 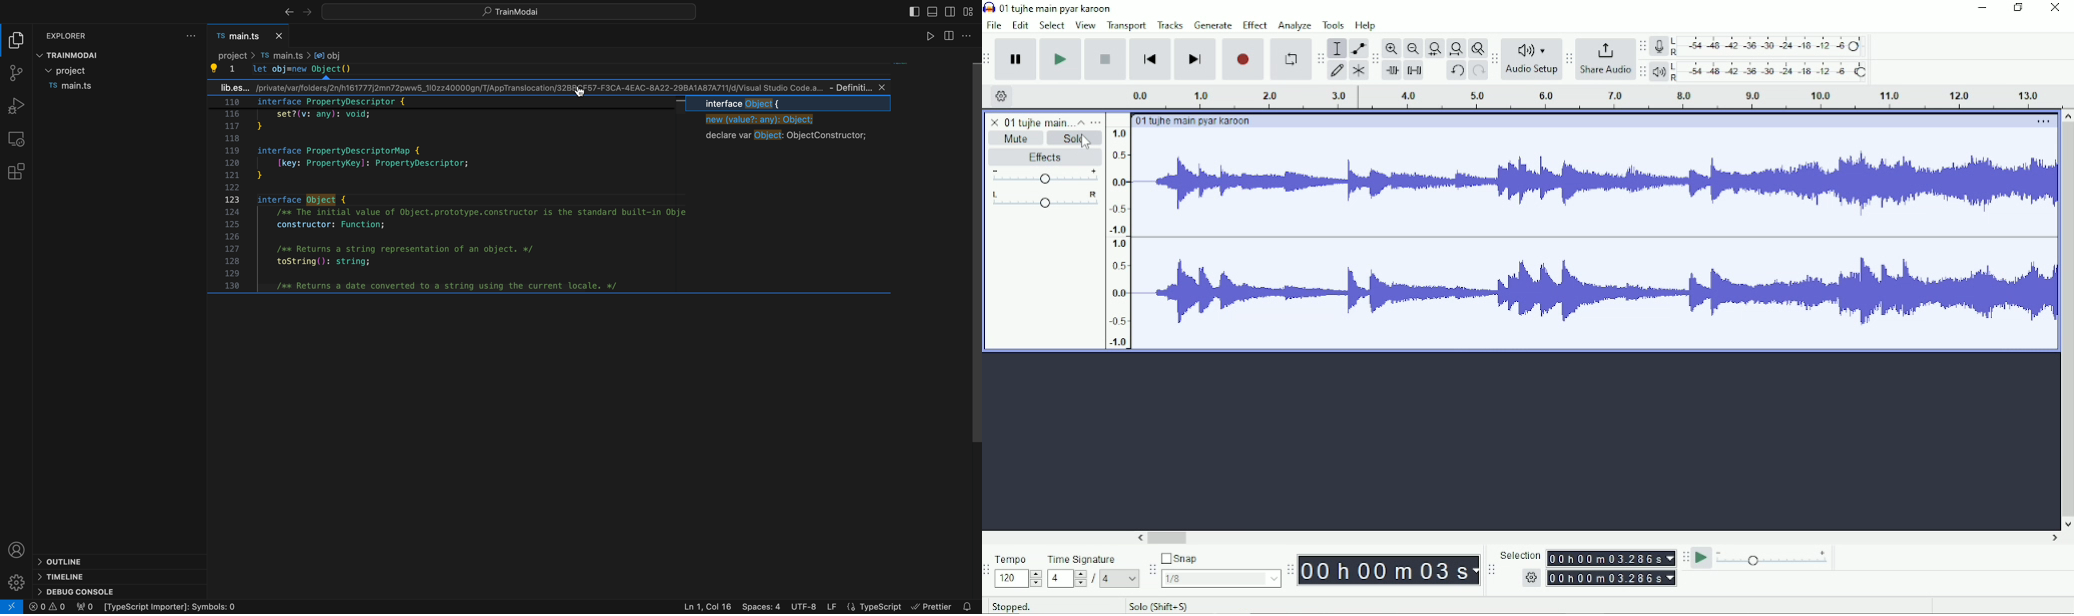 What do you see at coordinates (1321, 58) in the screenshot?
I see `Audacity tools toolbar` at bounding box center [1321, 58].